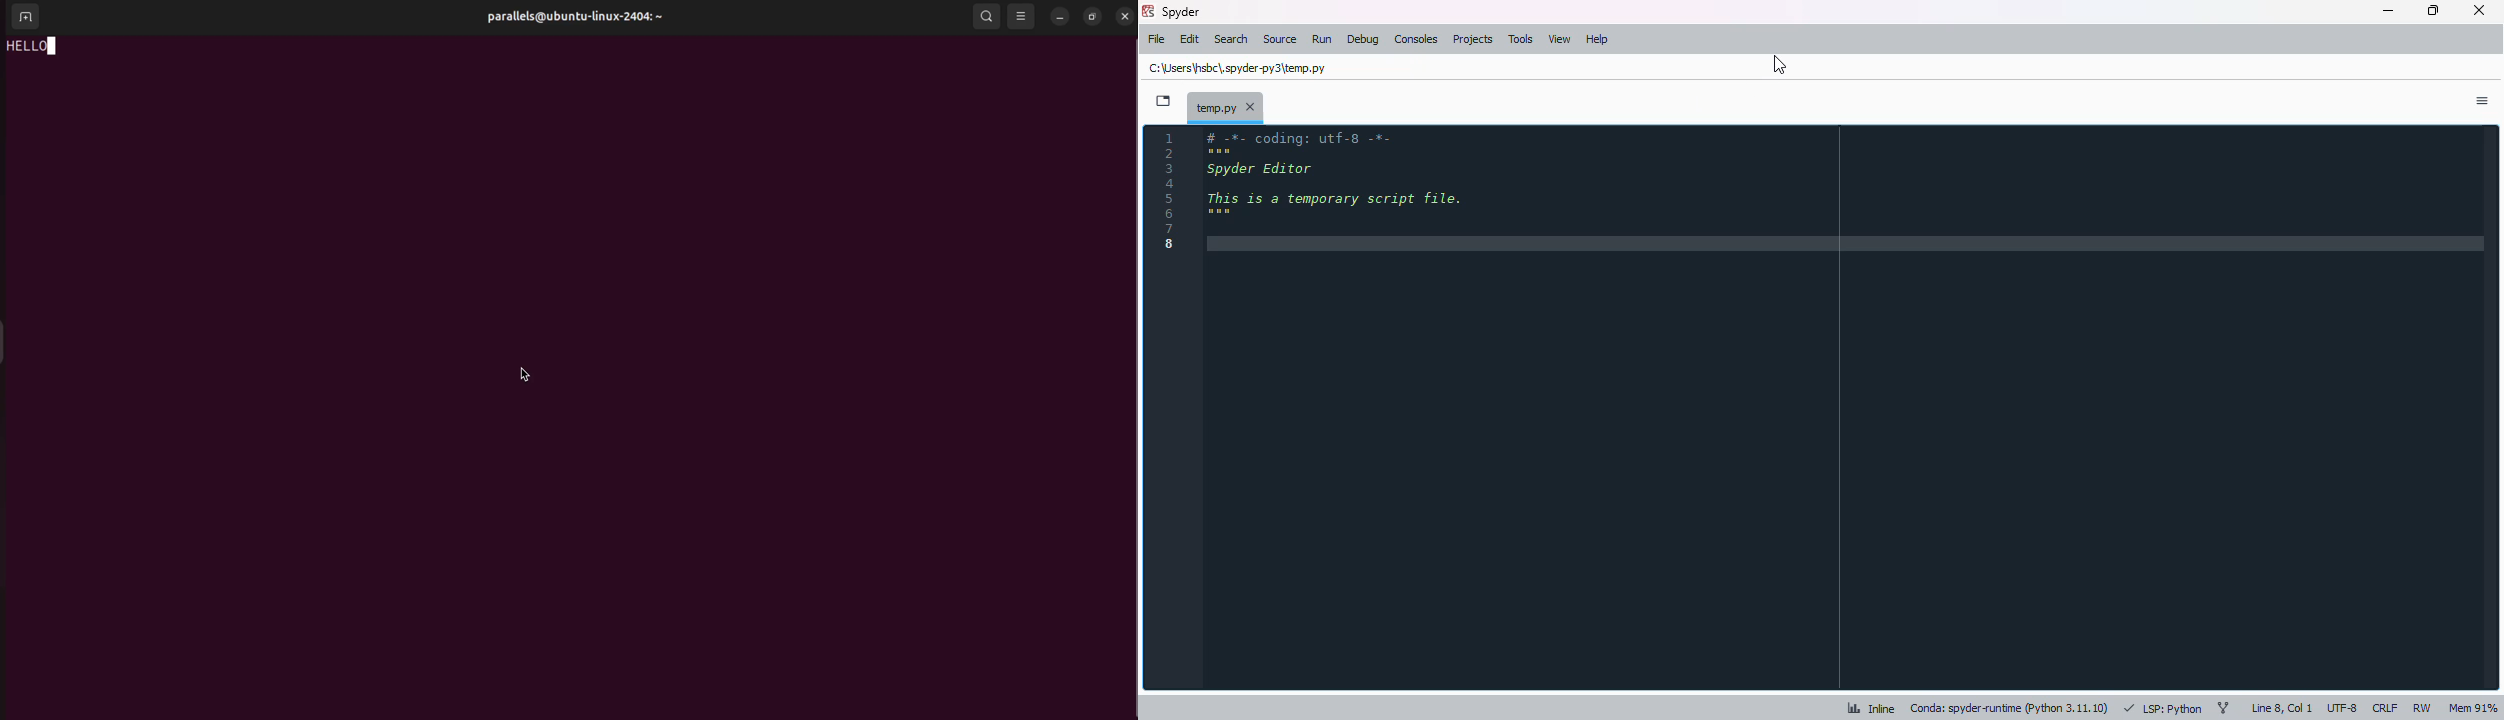 The height and width of the screenshot is (728, 2520). I want to click on Menu, so click(2481, 101).